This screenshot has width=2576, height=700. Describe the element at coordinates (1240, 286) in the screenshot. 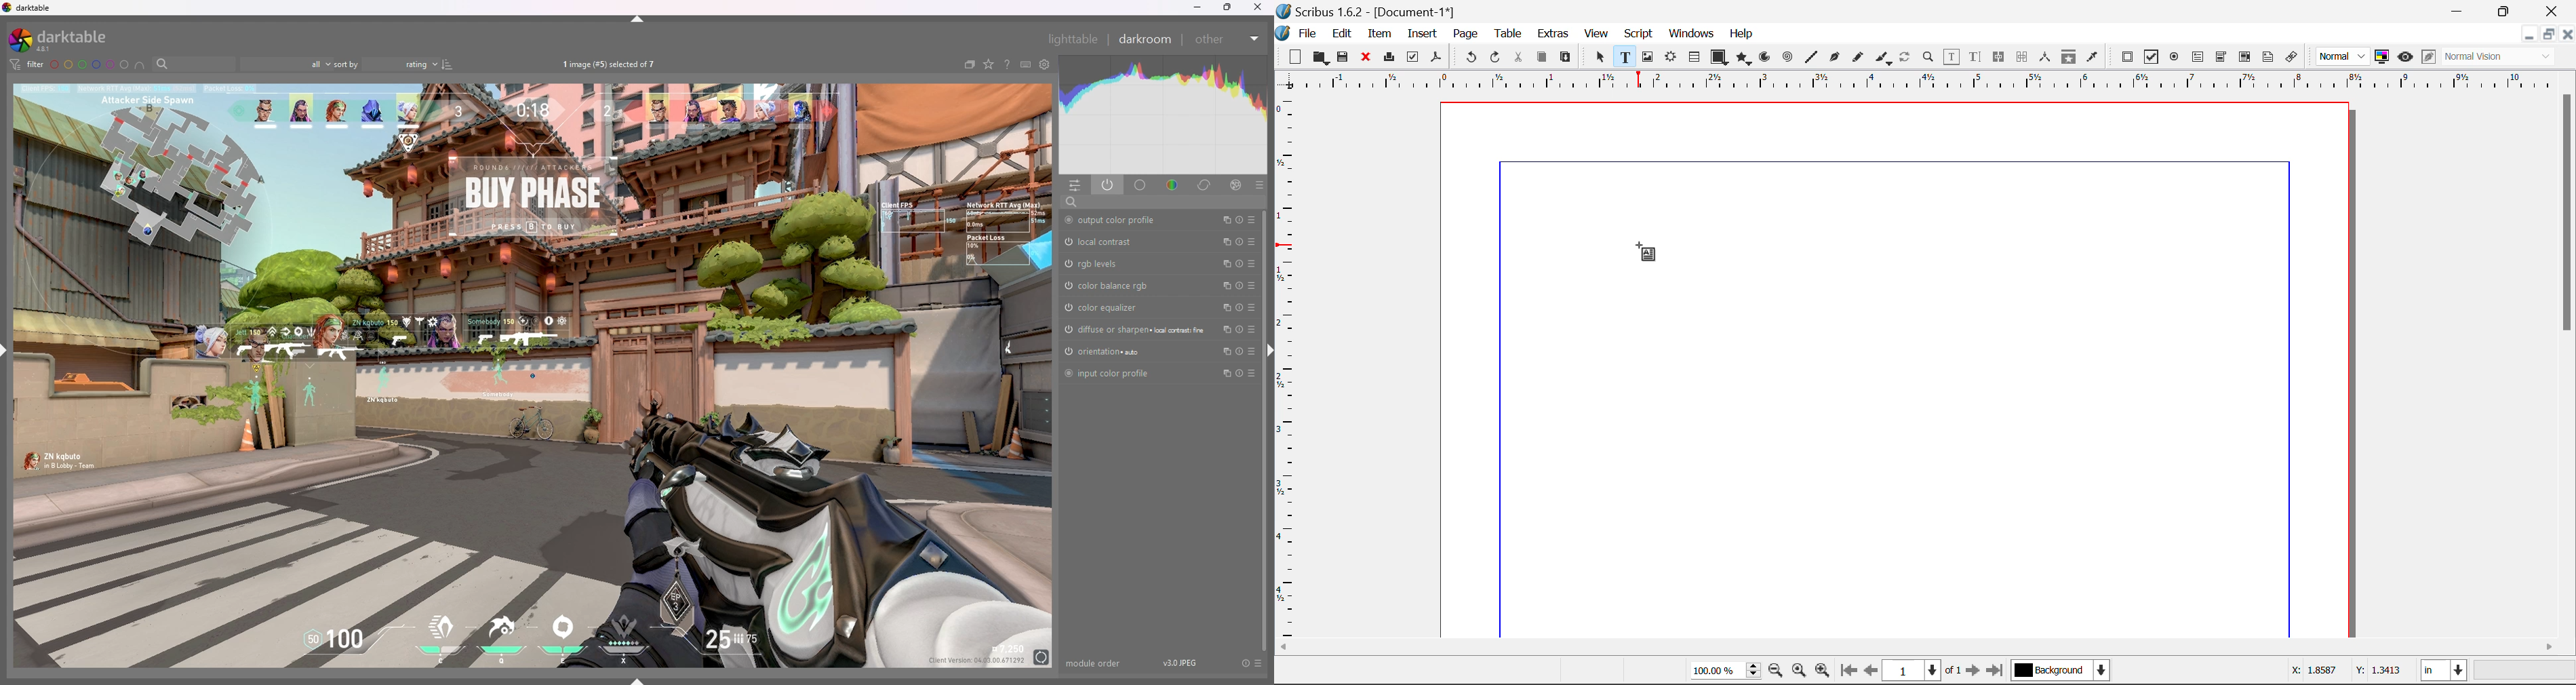

I see `reset` at that location.